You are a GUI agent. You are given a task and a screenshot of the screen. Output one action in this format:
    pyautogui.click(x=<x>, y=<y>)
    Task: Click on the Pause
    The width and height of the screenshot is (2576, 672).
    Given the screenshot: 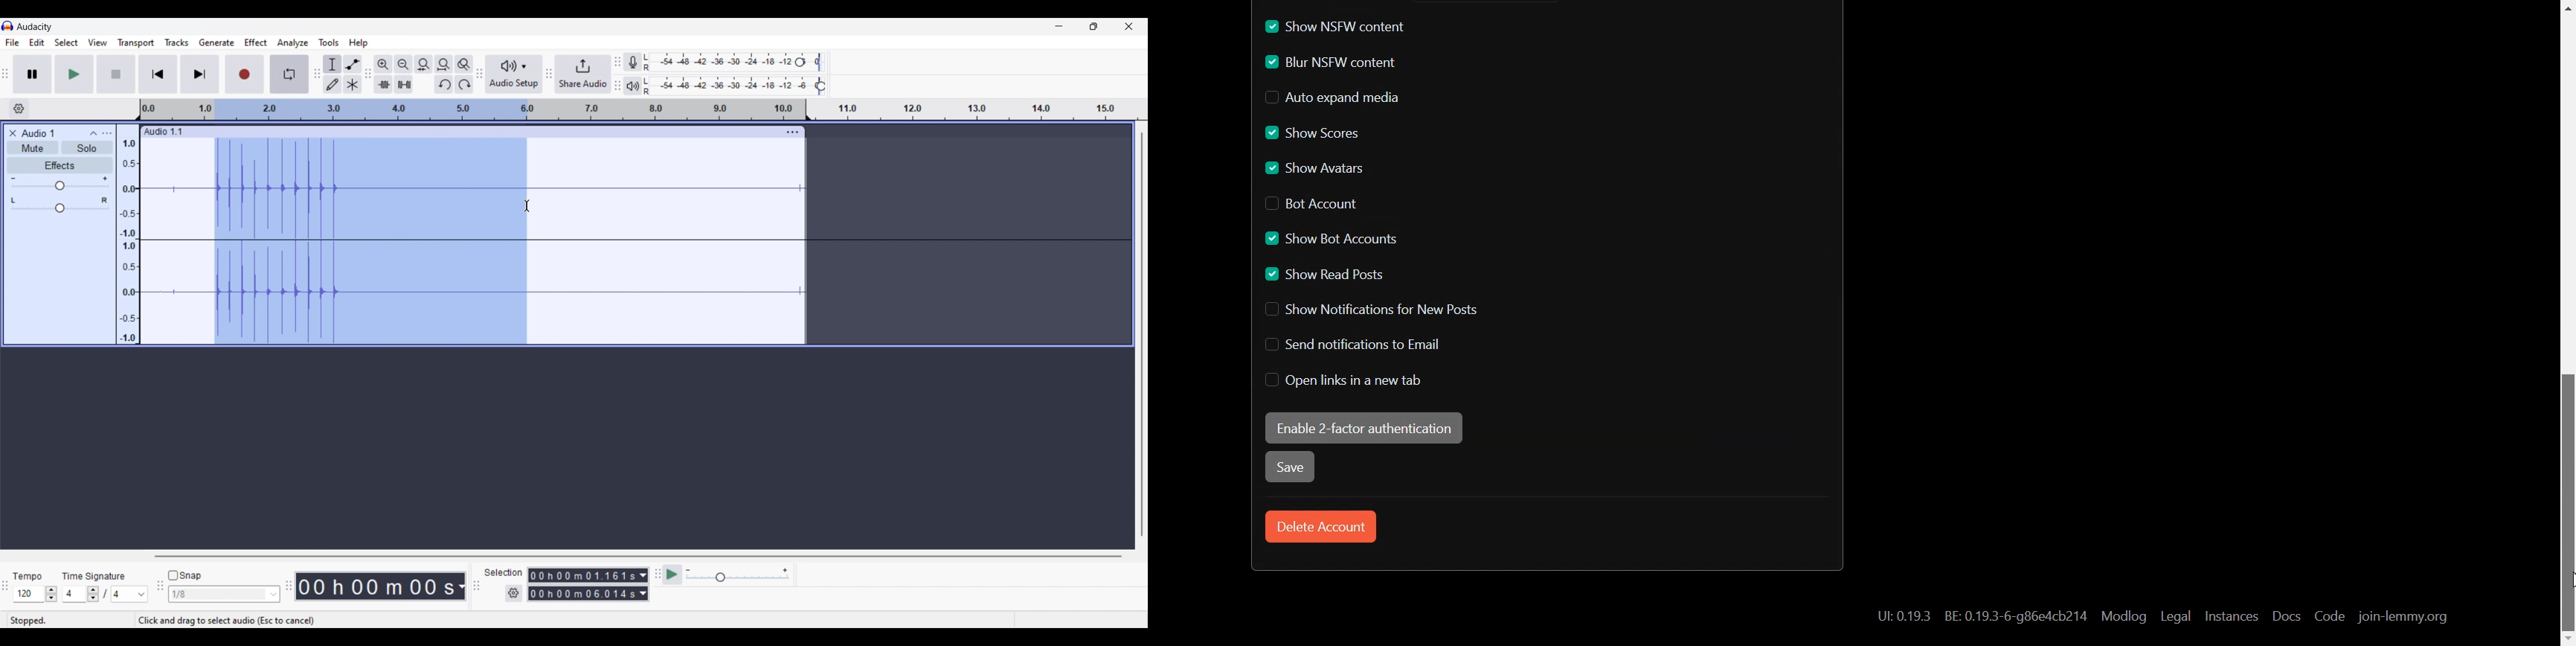 What is the action you would take?
    pyautogui.click(x=33, y=74)
    